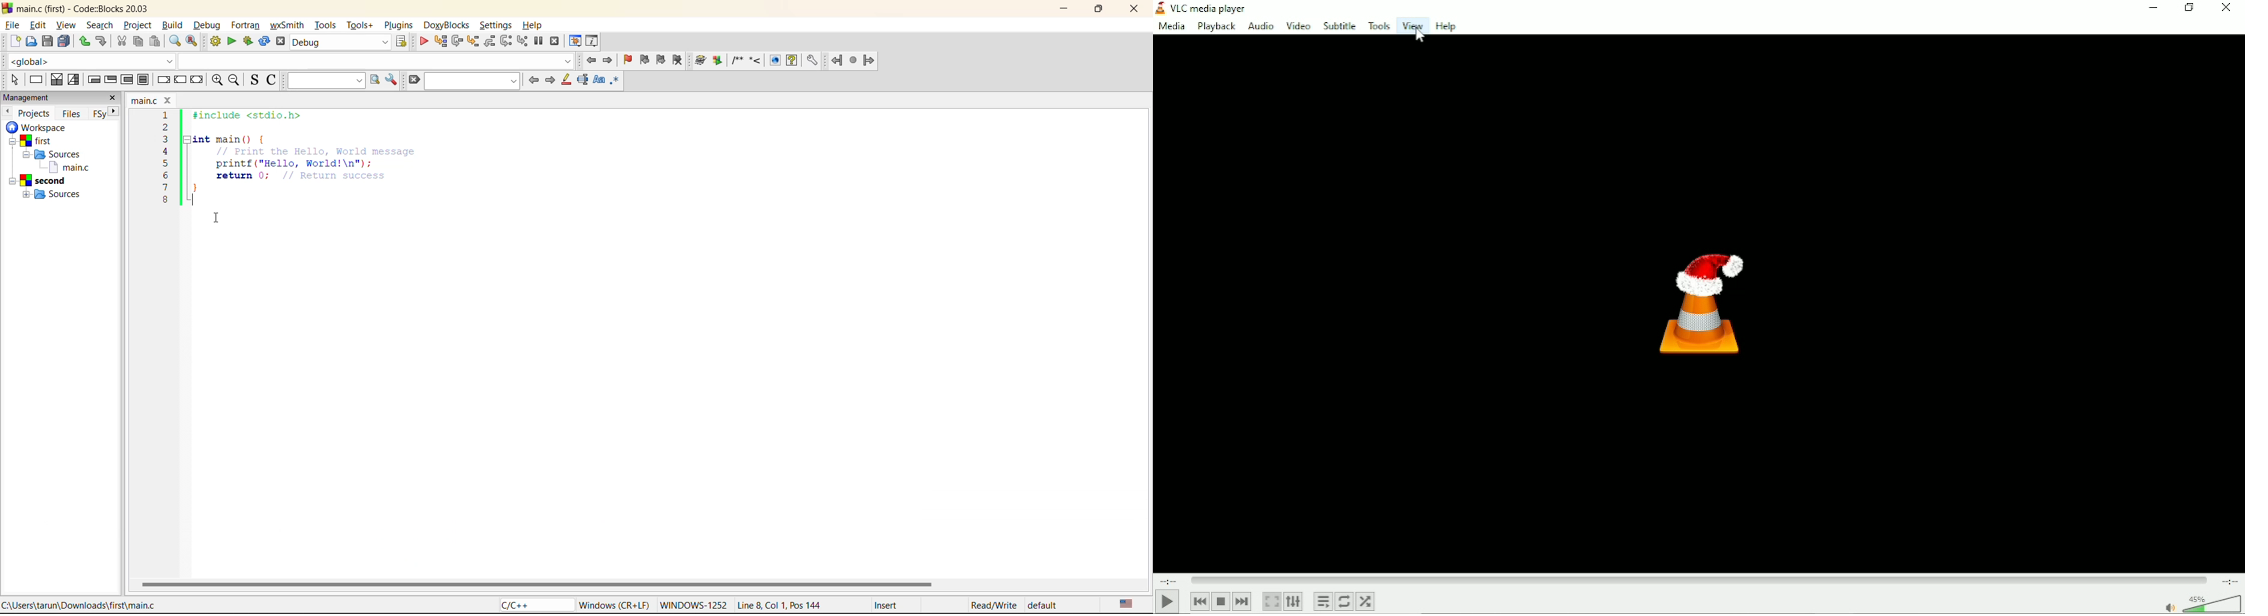 The image size is (2268, 616). I want to click on cursor, so click(216, 219).